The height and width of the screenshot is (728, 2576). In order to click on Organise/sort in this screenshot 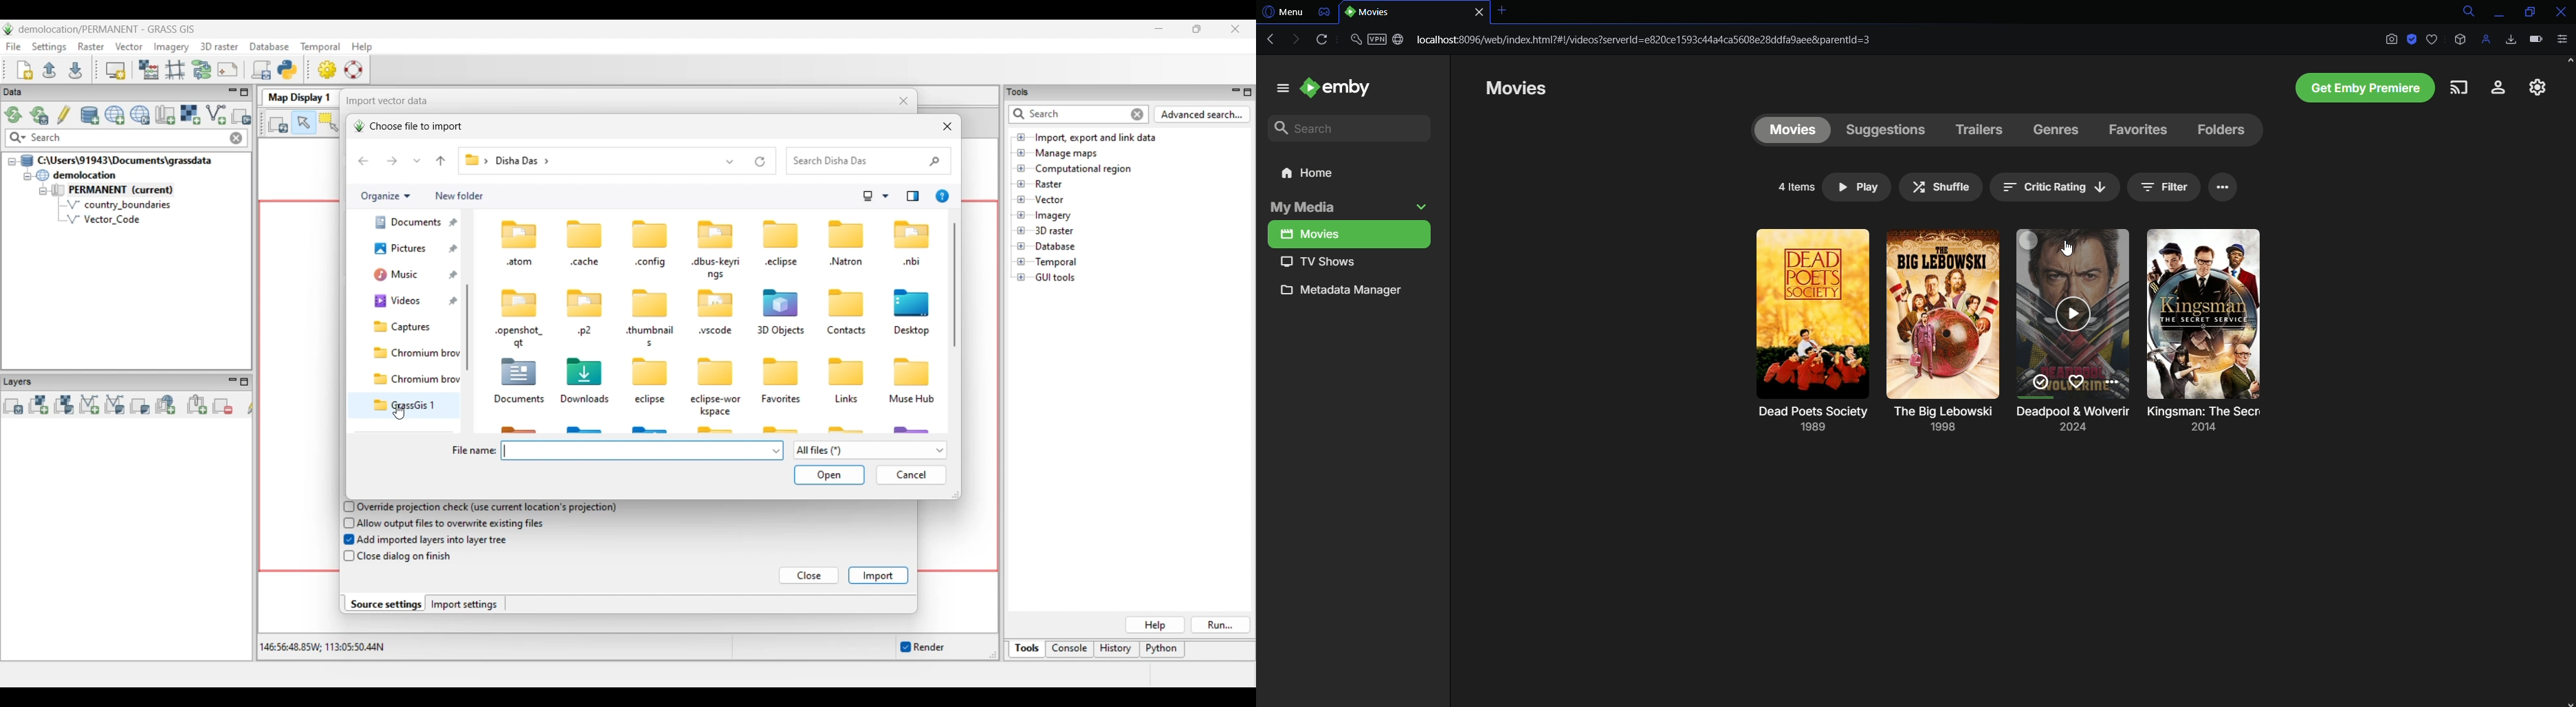, I will do `click(2056, 188)`.